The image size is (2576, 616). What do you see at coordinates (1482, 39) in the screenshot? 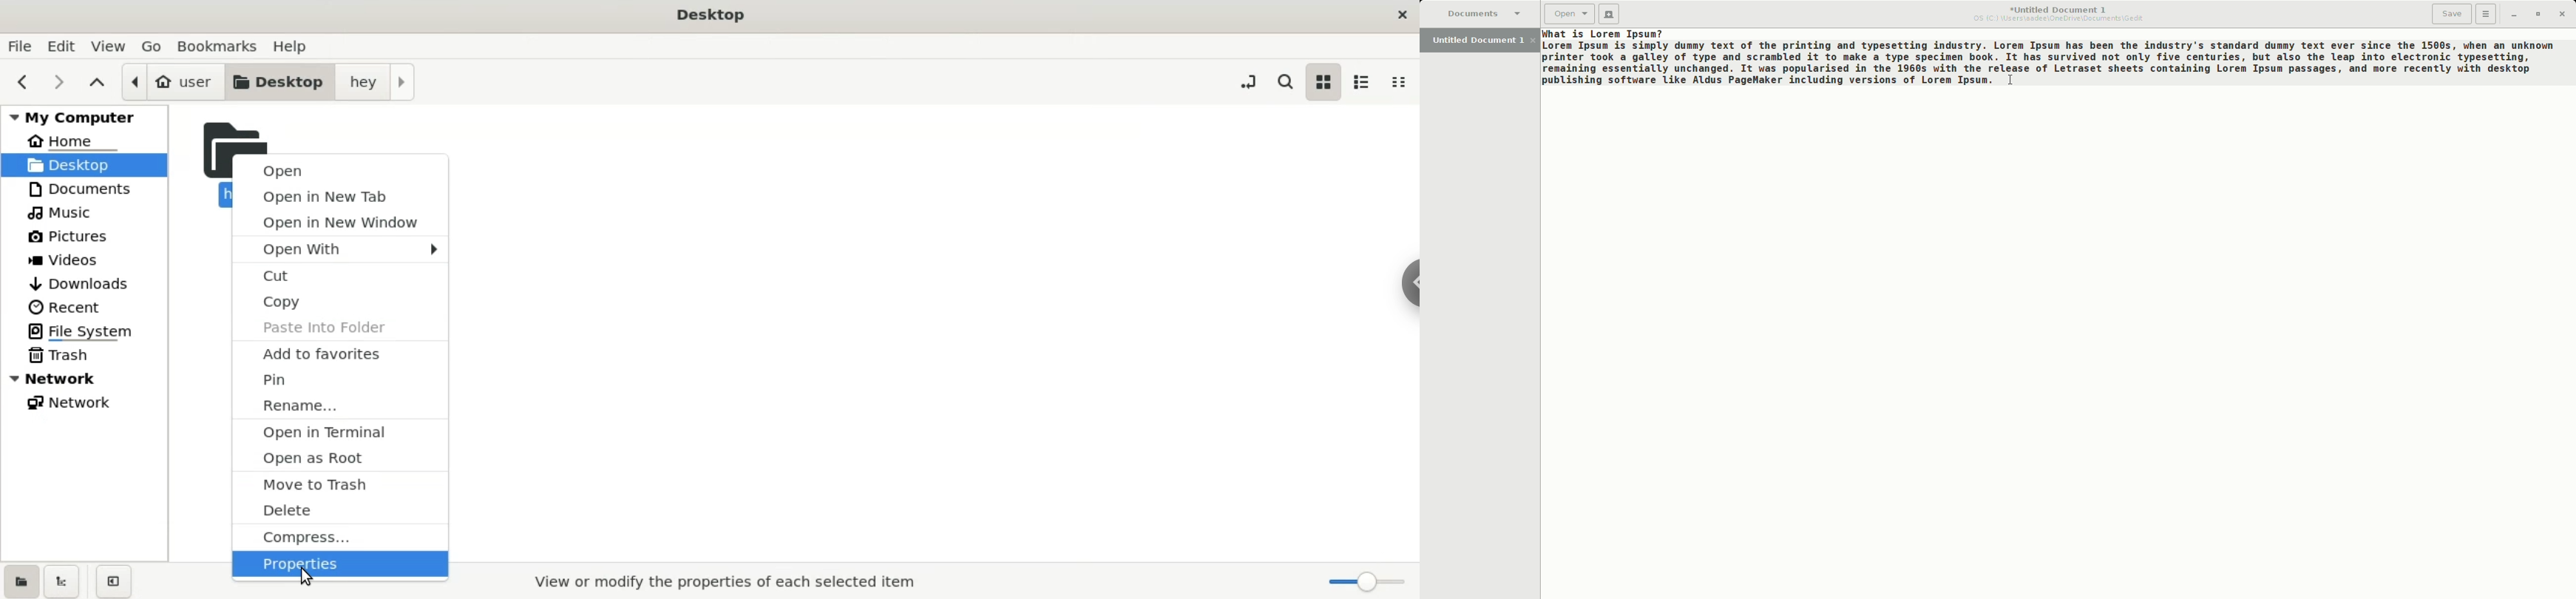
I see `Untitled Document` at bounding box center [1482, 39].